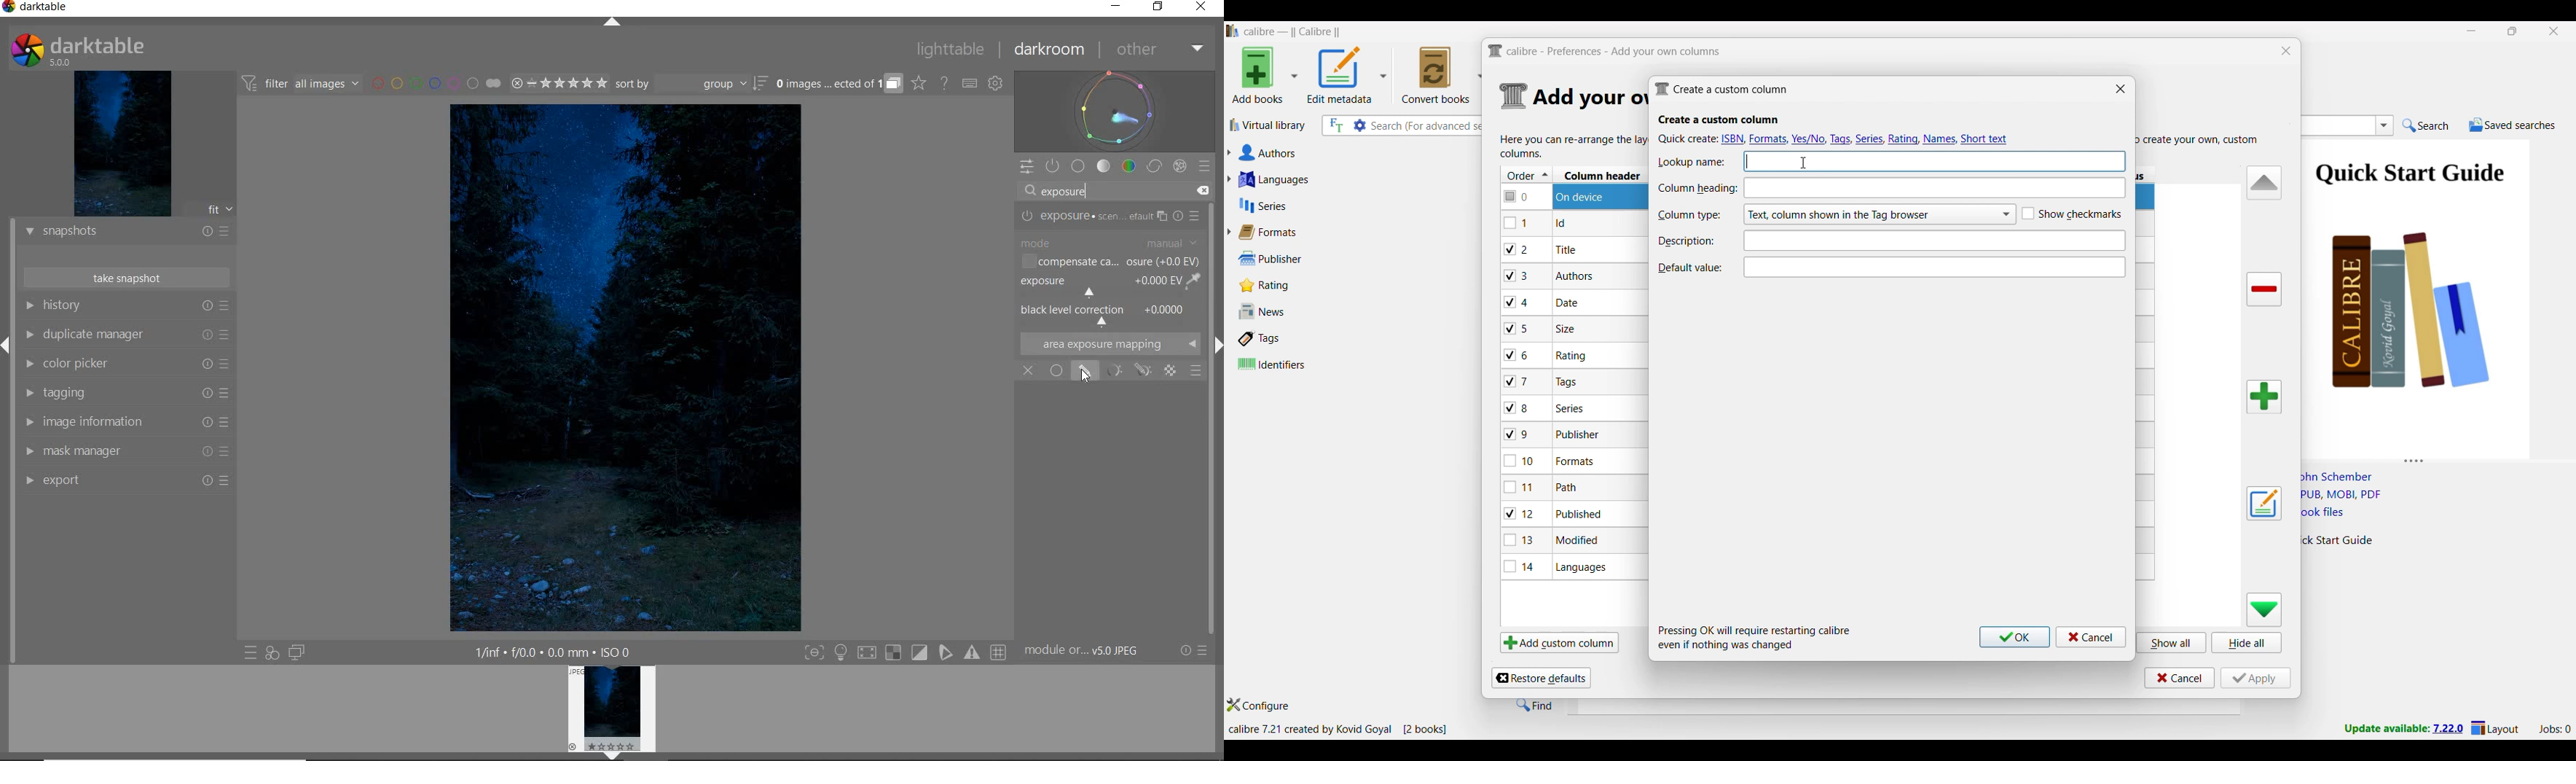 This screenshot has width=2576, height=784. I want to click on Advanced search, so click(1360, 125).